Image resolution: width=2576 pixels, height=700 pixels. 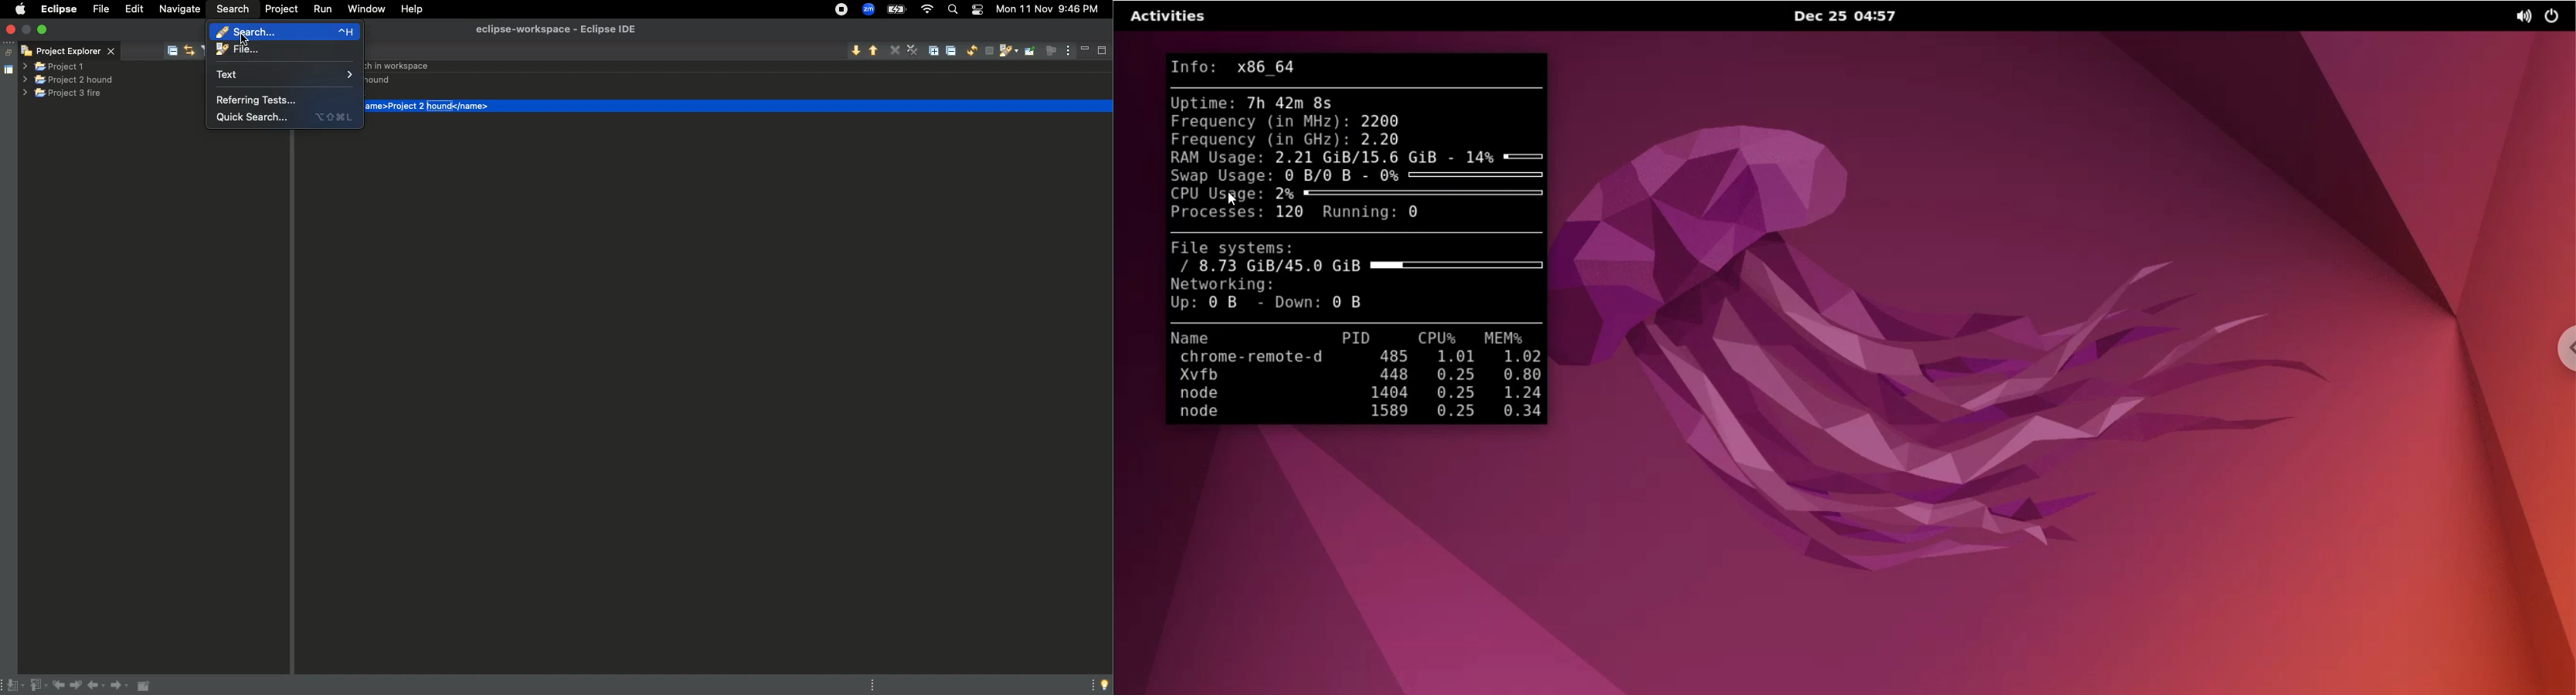 I want to click on Previous annotation, so click(x=37, y=686).